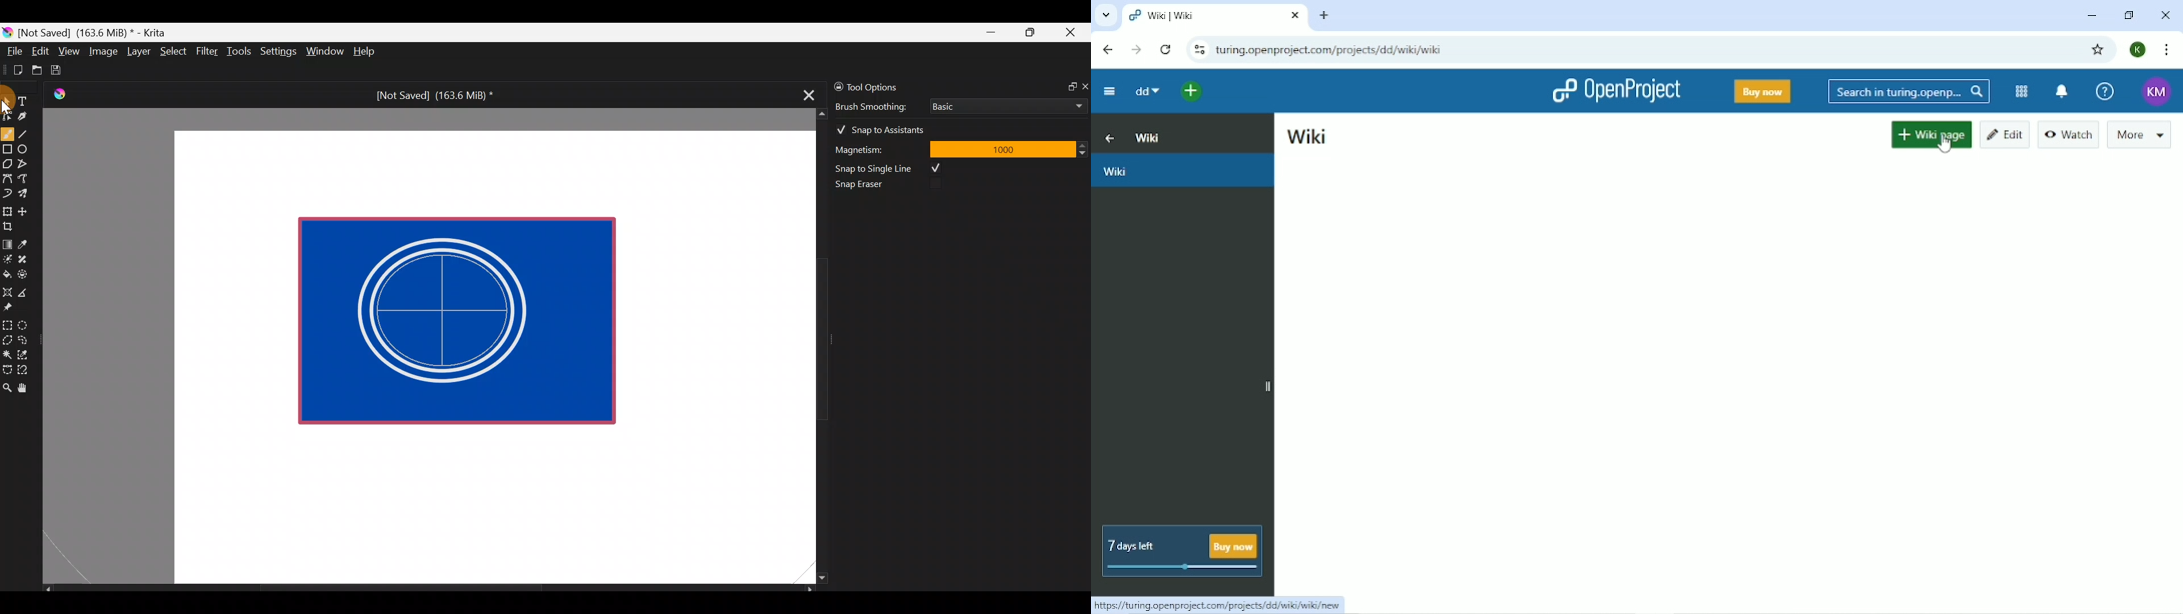 The width and height of the screenshot is (2184, 616). Describe the element at coordinates (992, 32) in the screenshot. I see `Minimize` at that location.